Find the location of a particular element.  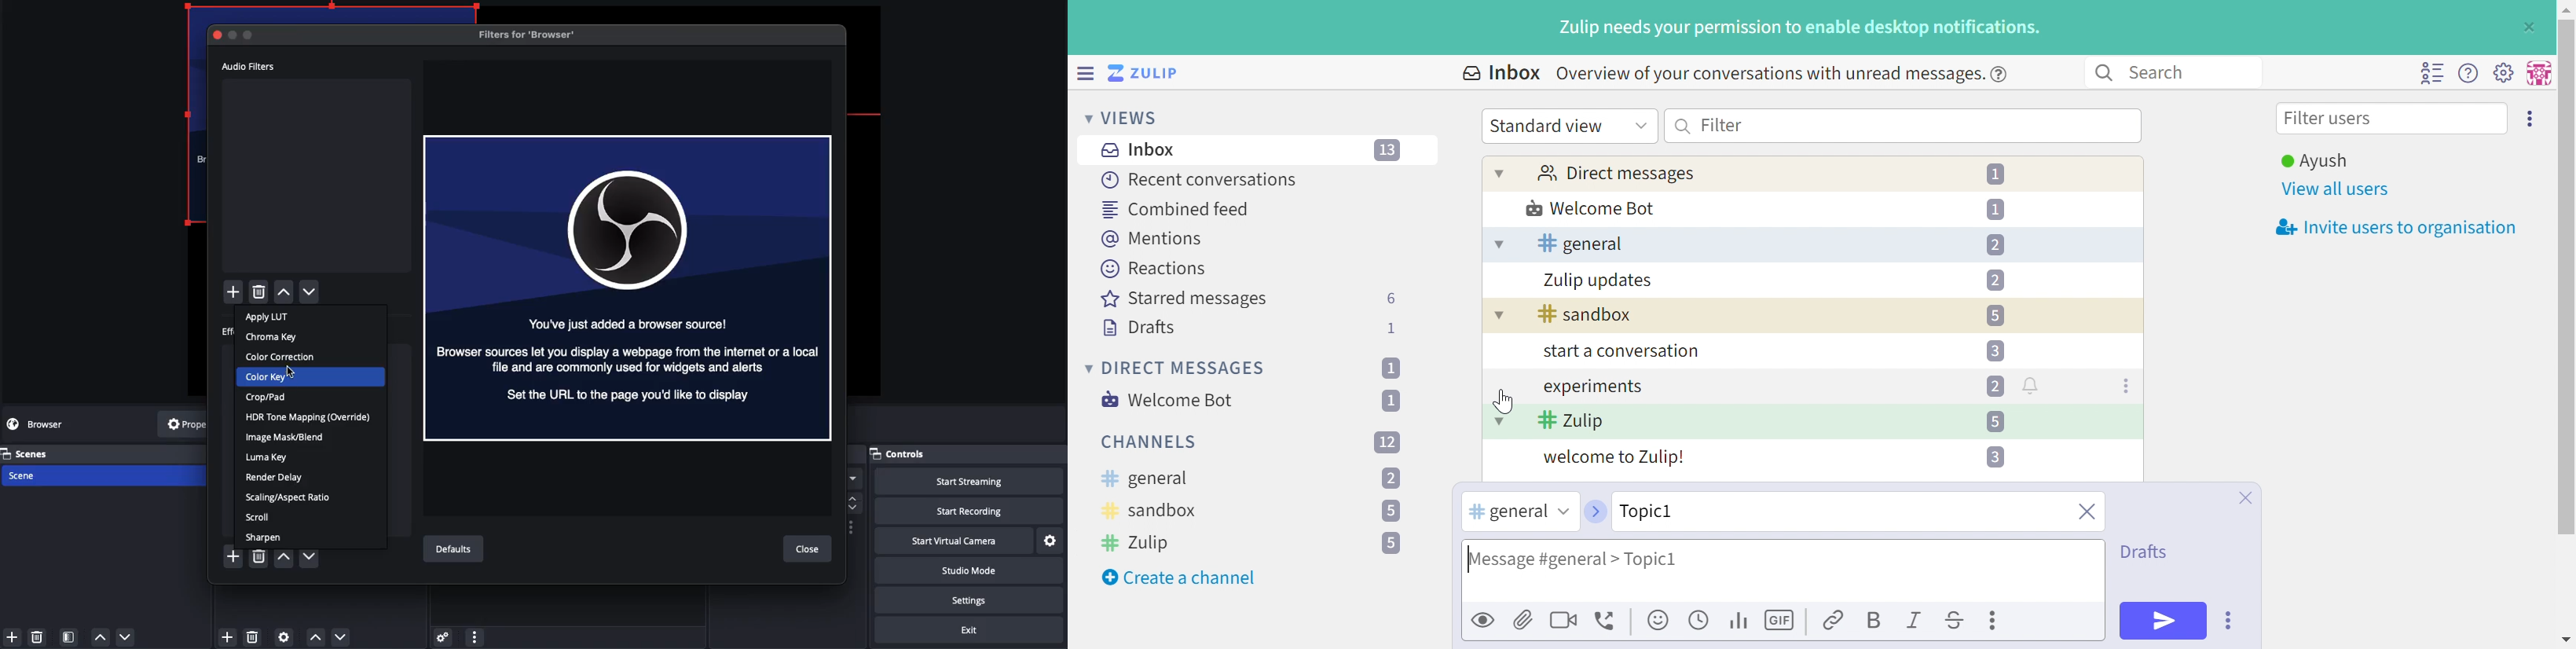

GIF is located at coordinates (1782, 621).